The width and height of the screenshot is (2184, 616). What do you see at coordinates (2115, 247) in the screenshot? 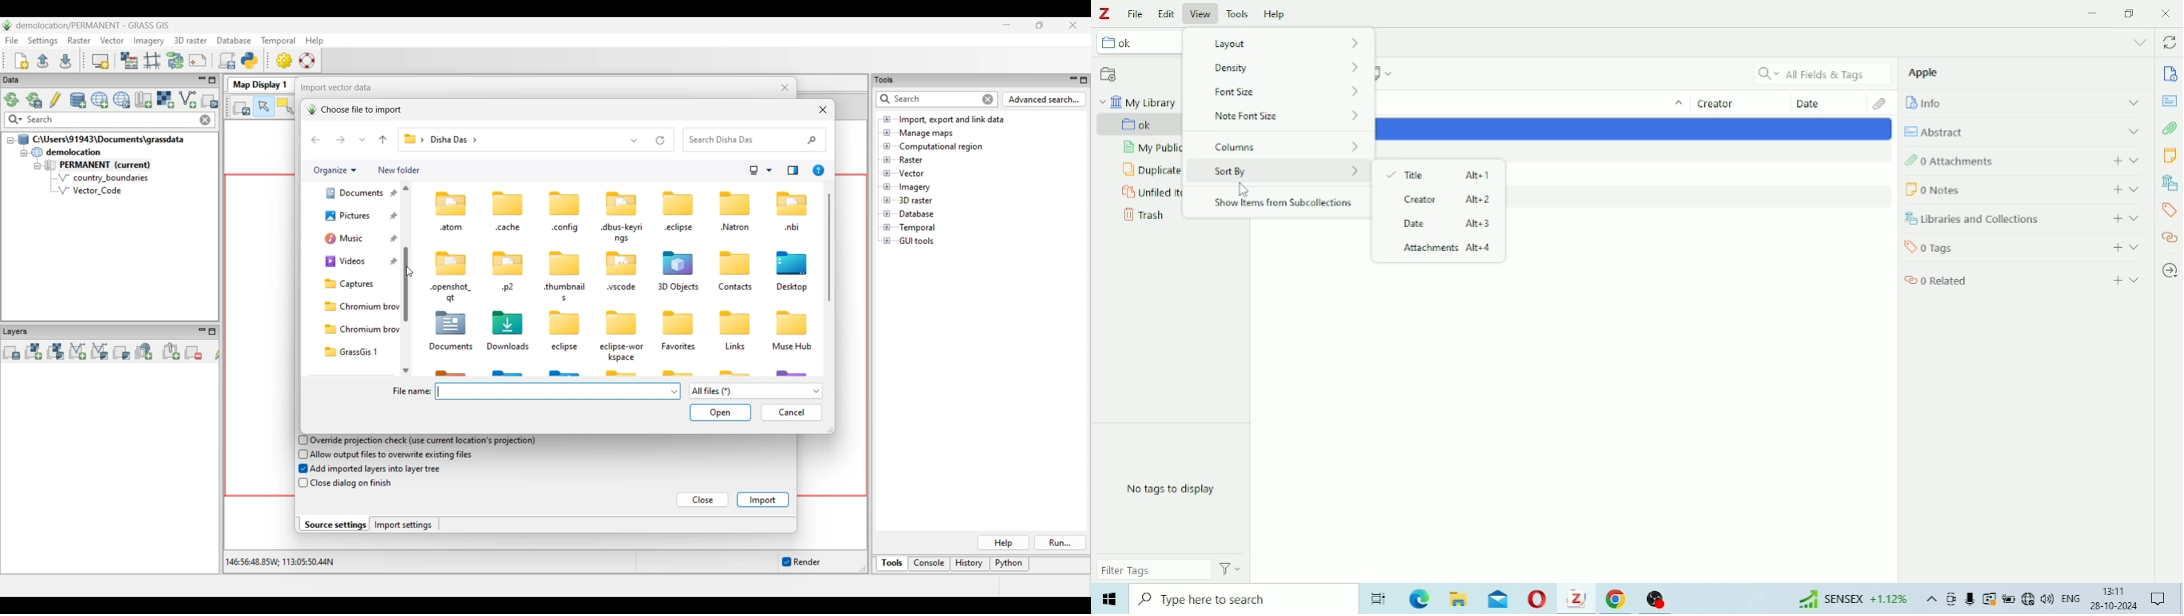
I see `add` at bounding box center [2115, 247].